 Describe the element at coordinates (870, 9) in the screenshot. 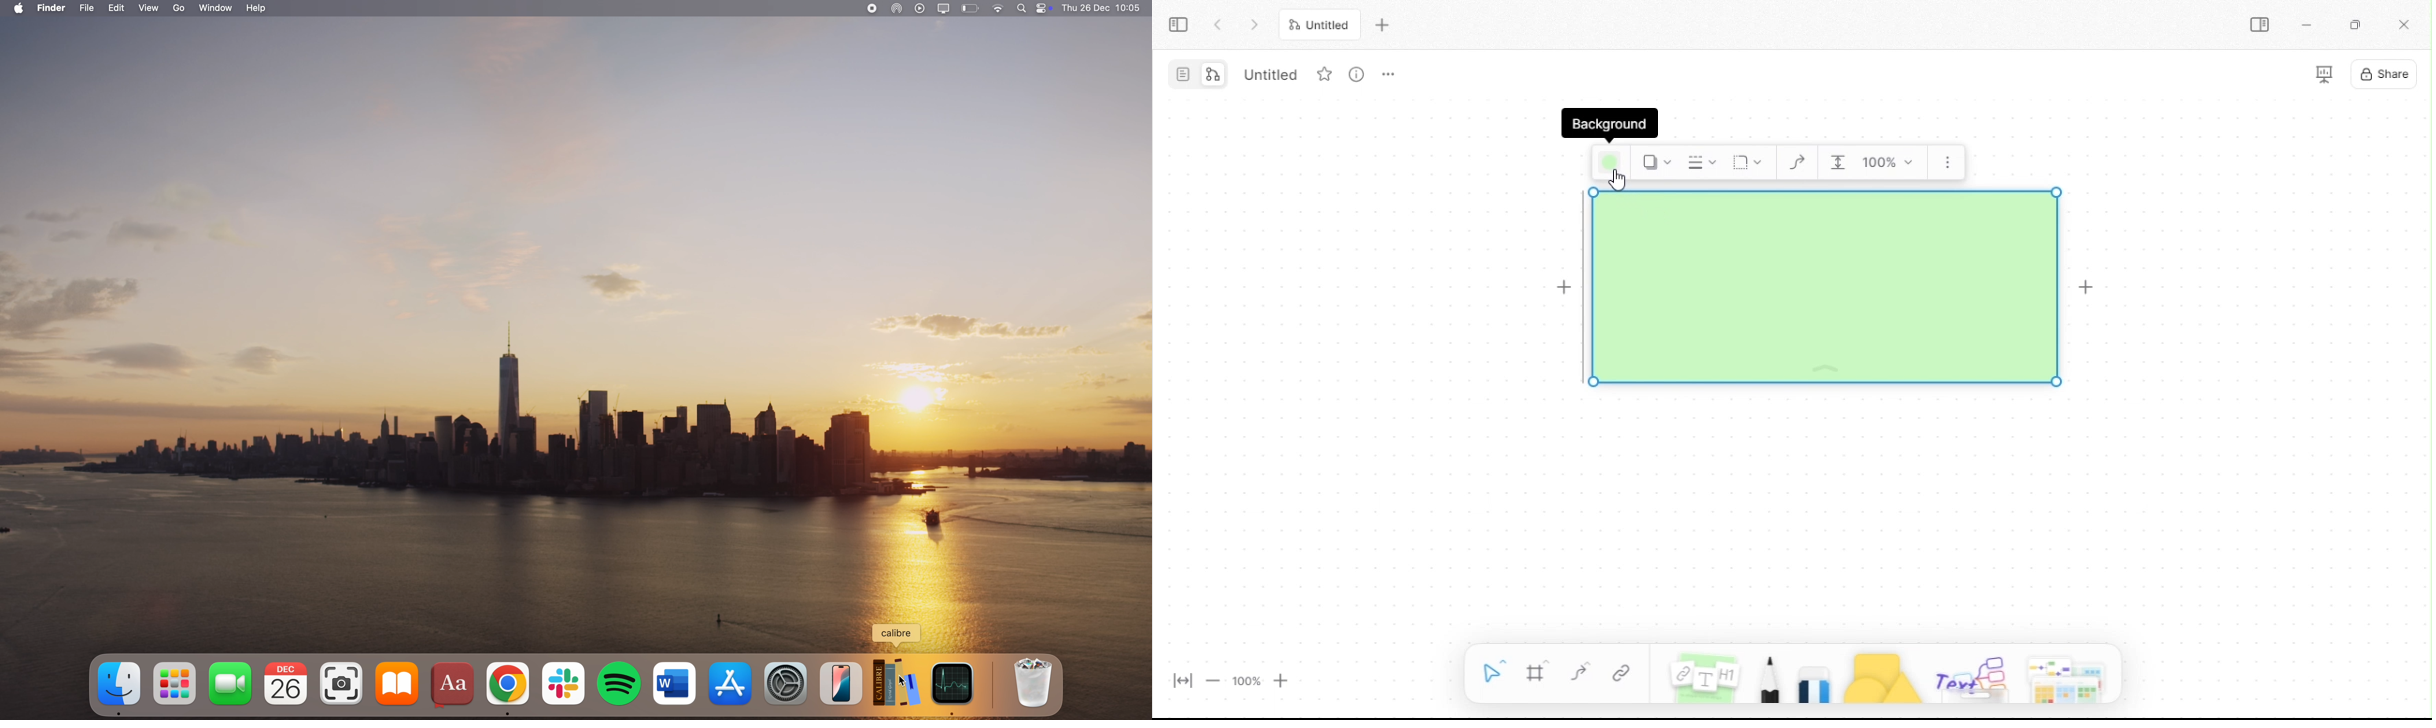

I see `stop recording` at that location.